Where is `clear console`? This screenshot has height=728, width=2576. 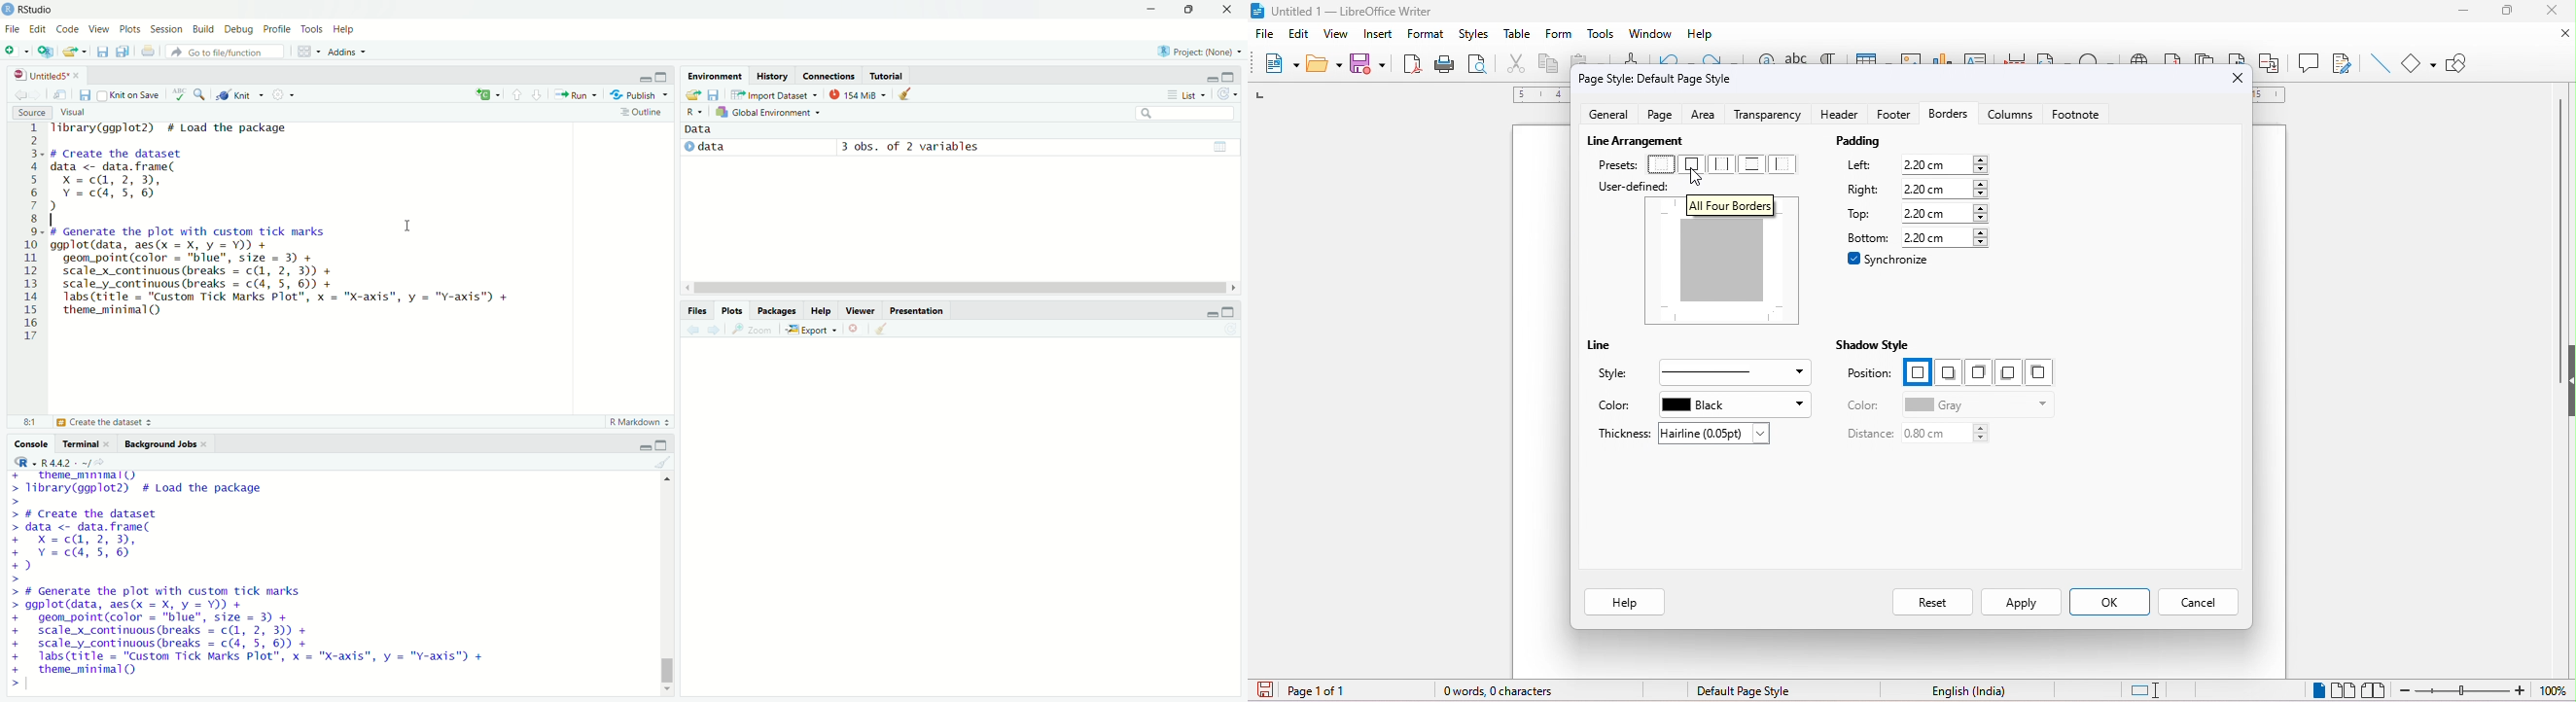
clear console is located at coordinates (662, 462).